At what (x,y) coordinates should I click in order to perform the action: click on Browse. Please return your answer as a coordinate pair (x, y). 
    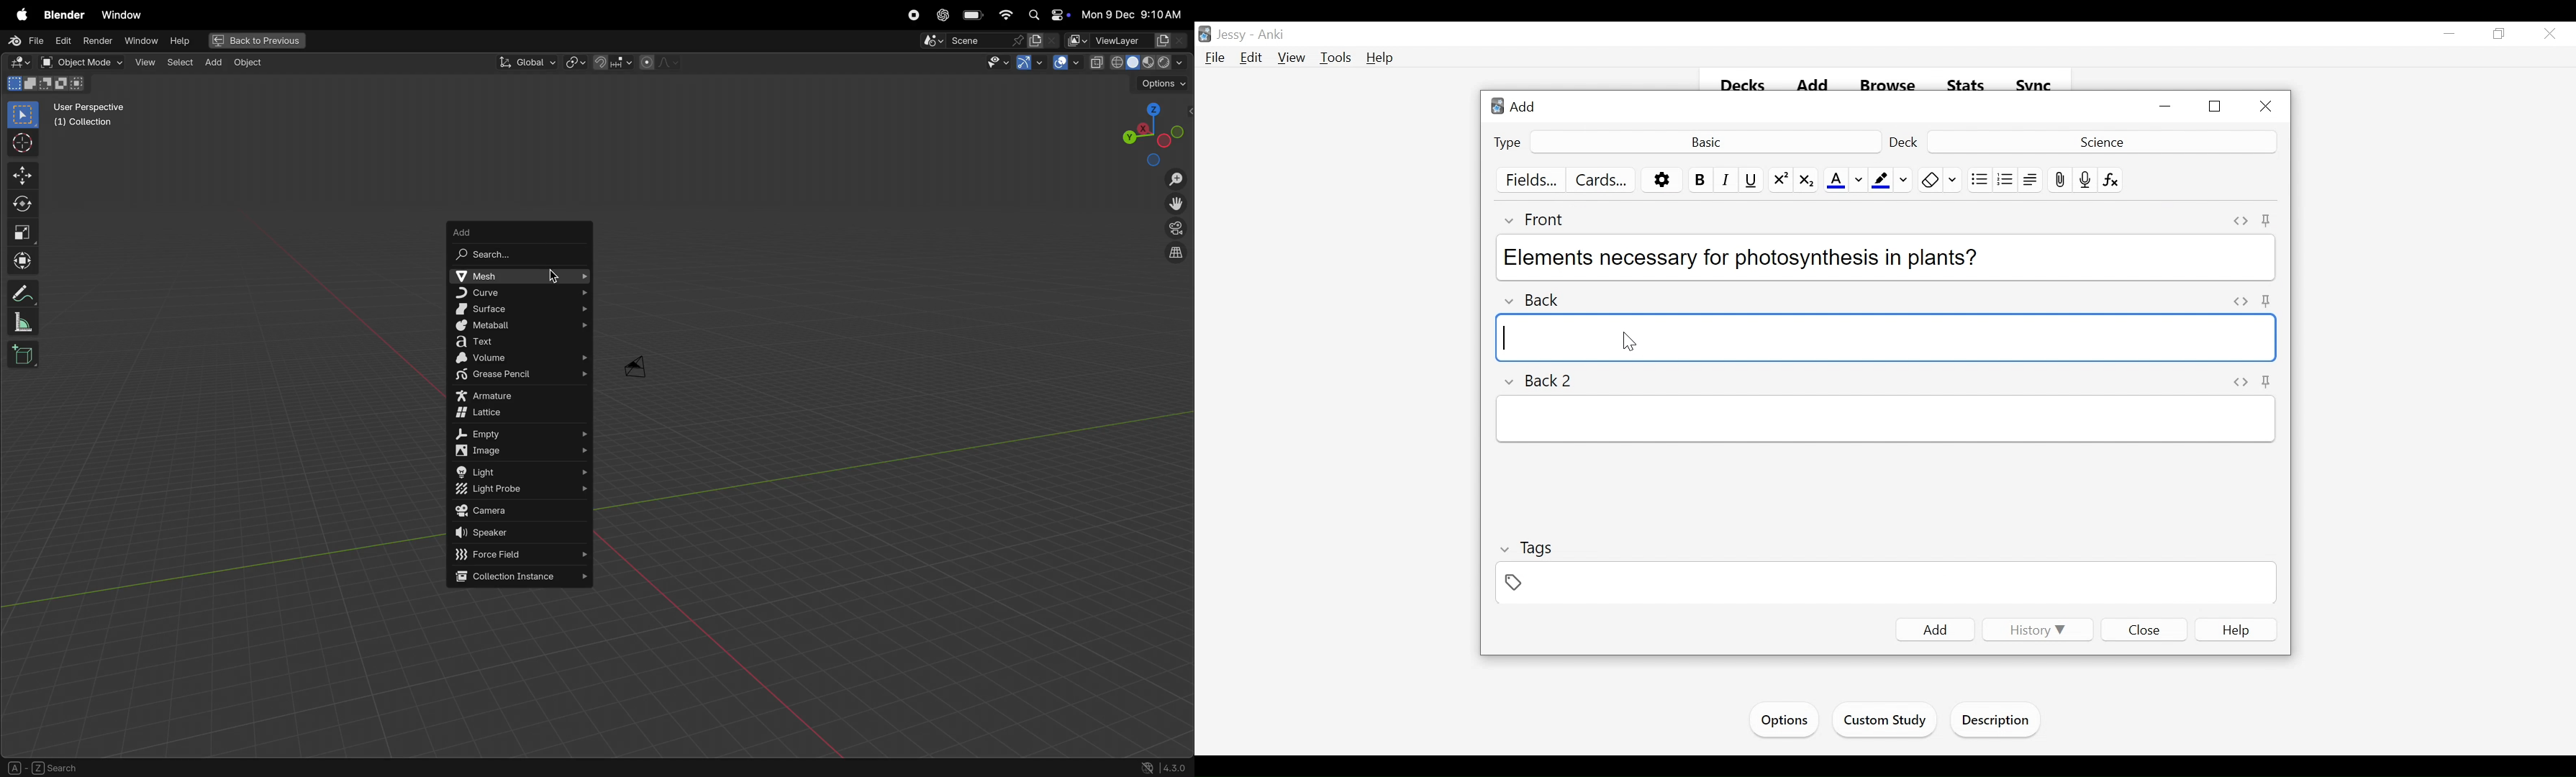
    Looking at the image, I should click on (1890, 86).